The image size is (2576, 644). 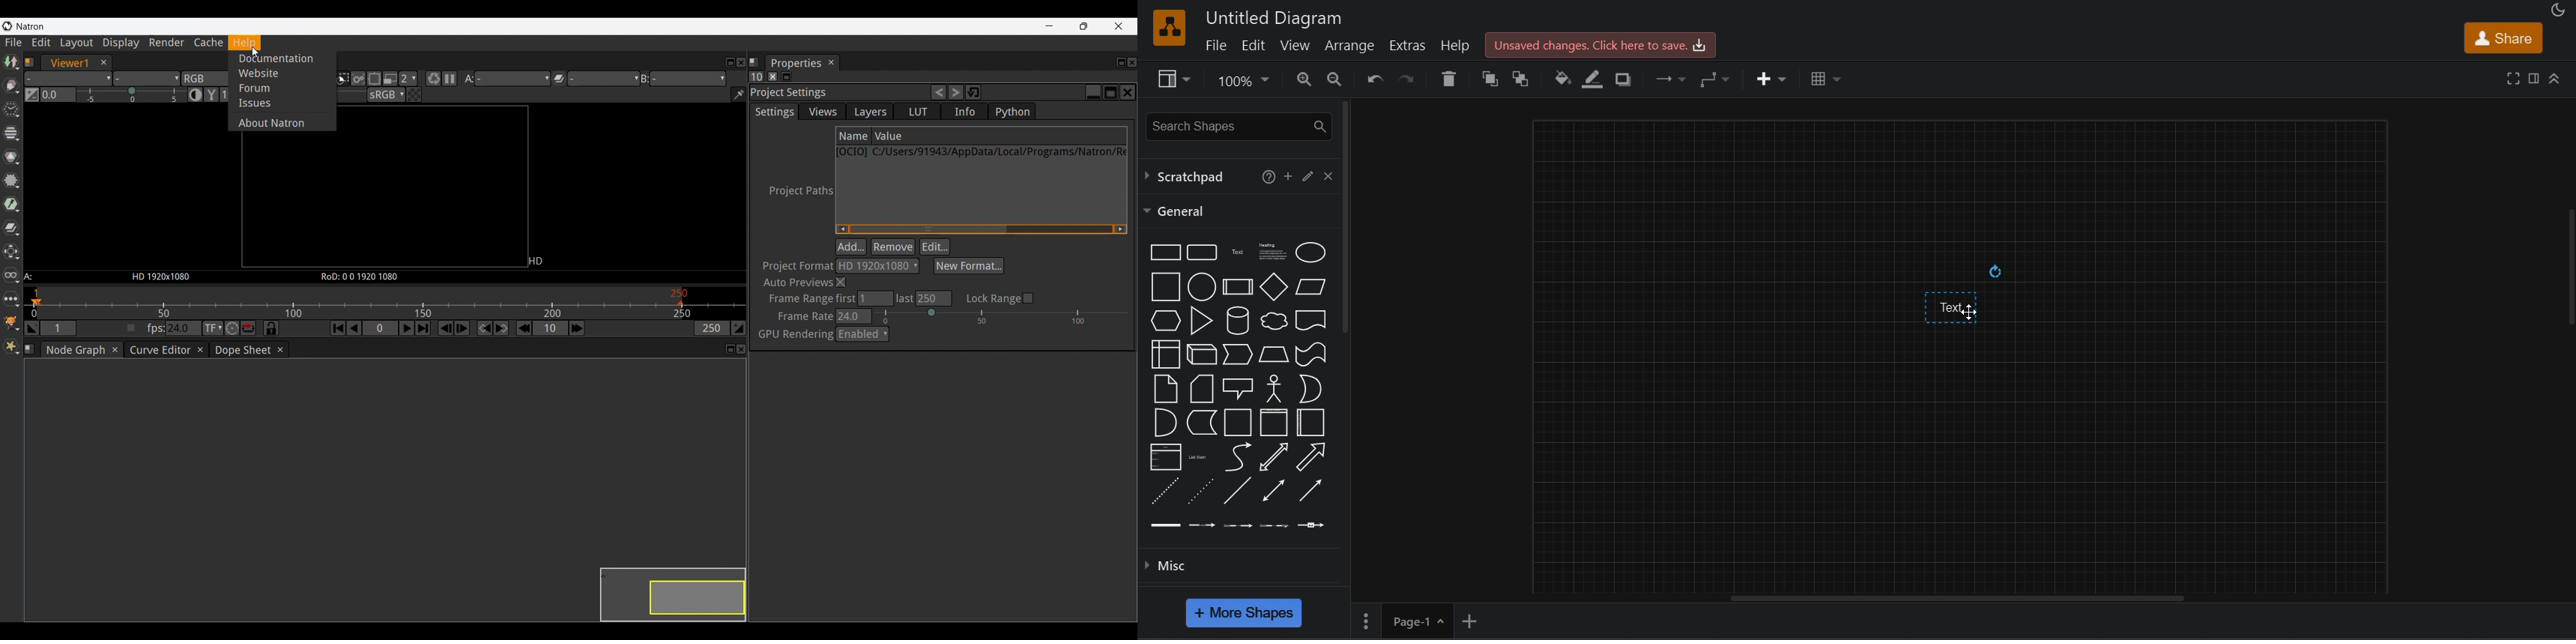 What do you see at coordinates (1772, 79) in the screenshot?
I see `insert` at bounding box center [1772, 79].